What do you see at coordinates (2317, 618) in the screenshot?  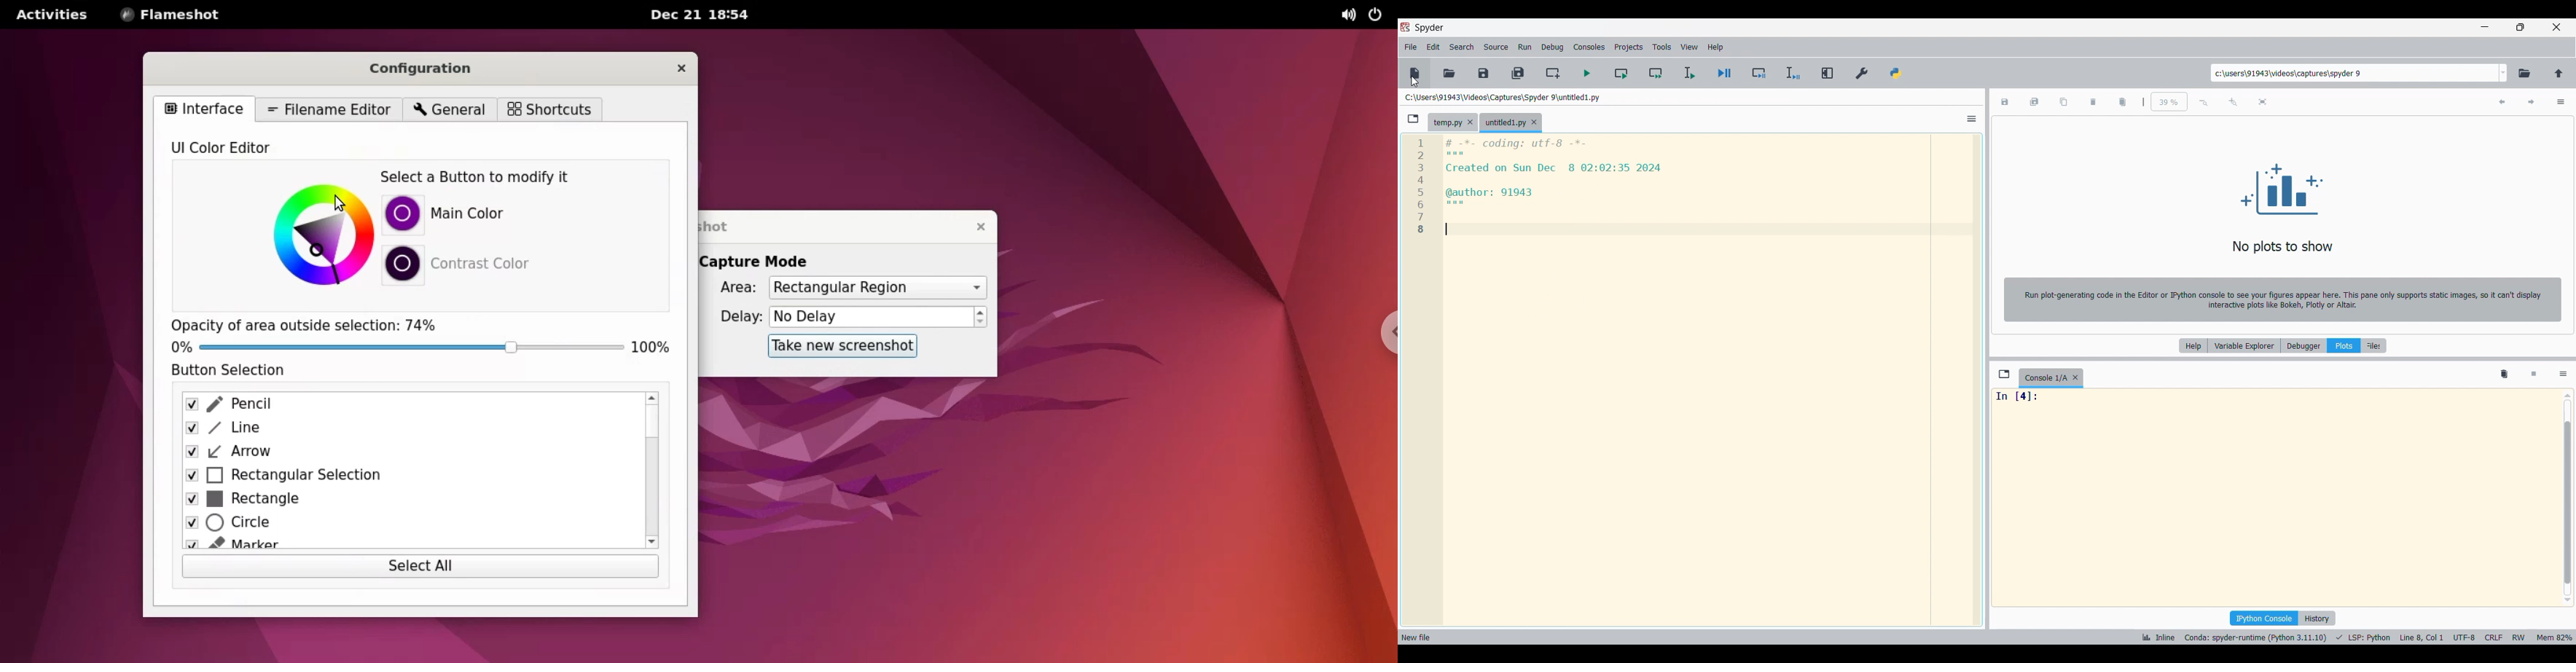 I see `History` at bounding box center [2317, 618].